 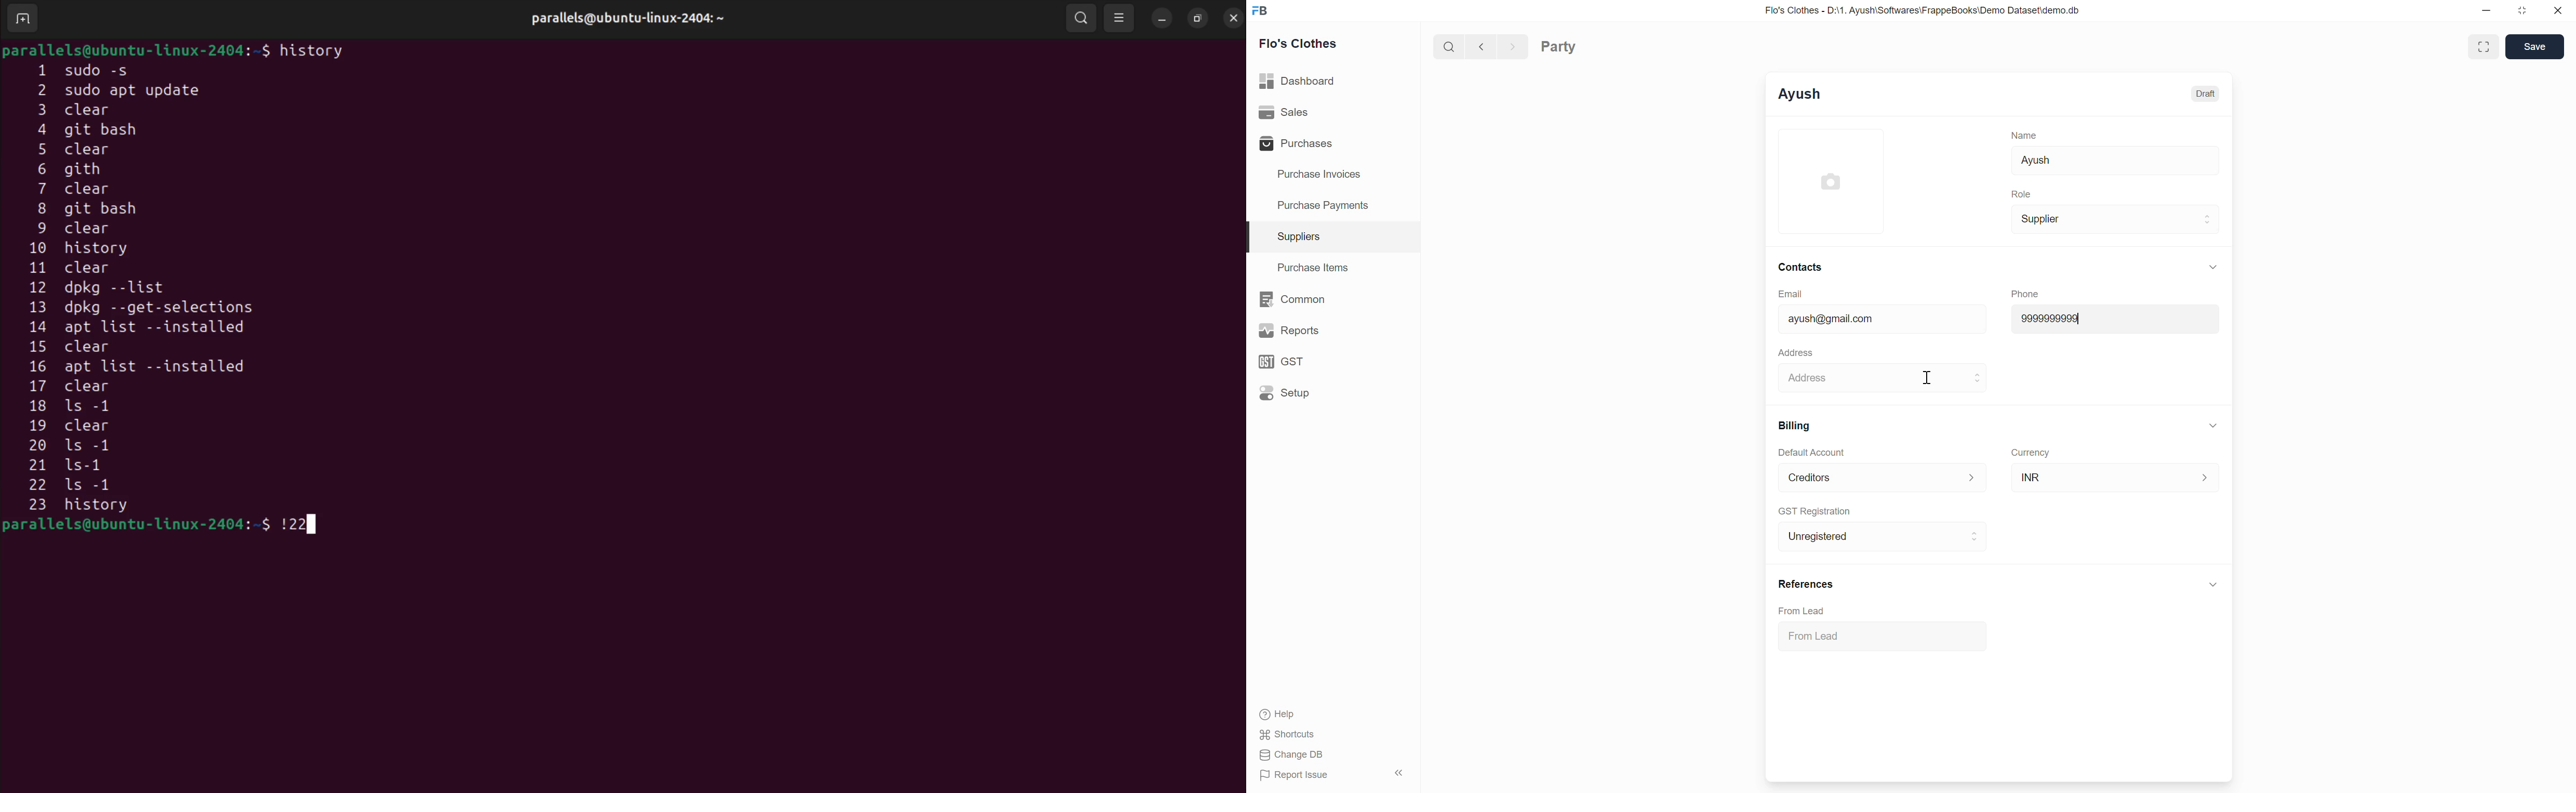 What do you see at coordinates (2213, 584) in the screenshot?
I see `Click to collapse` at bounding box center [2213, 584].